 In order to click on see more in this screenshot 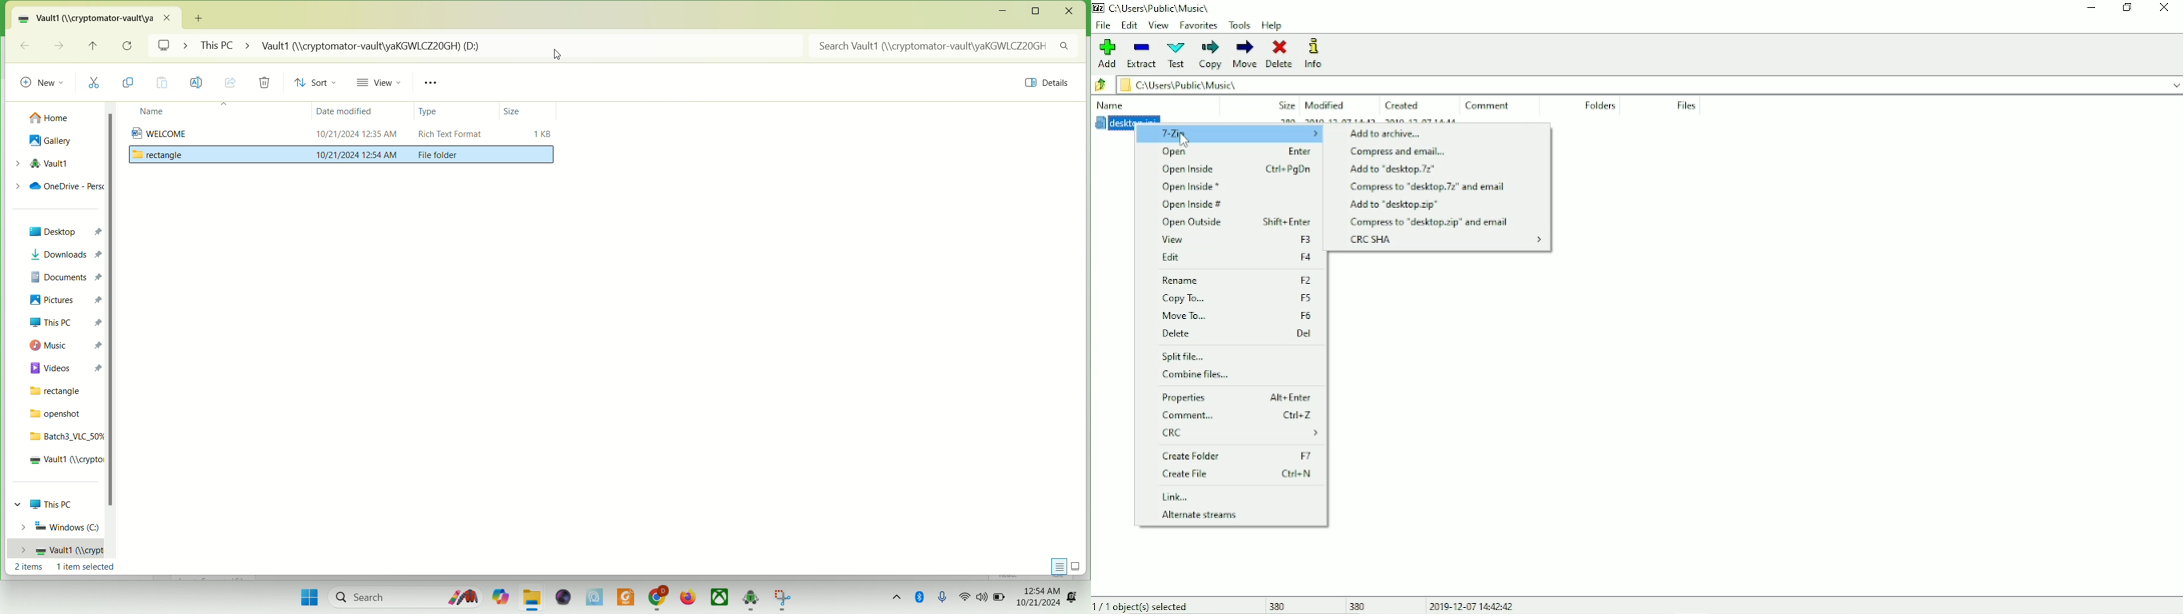, I will do `click(434, 83)`.